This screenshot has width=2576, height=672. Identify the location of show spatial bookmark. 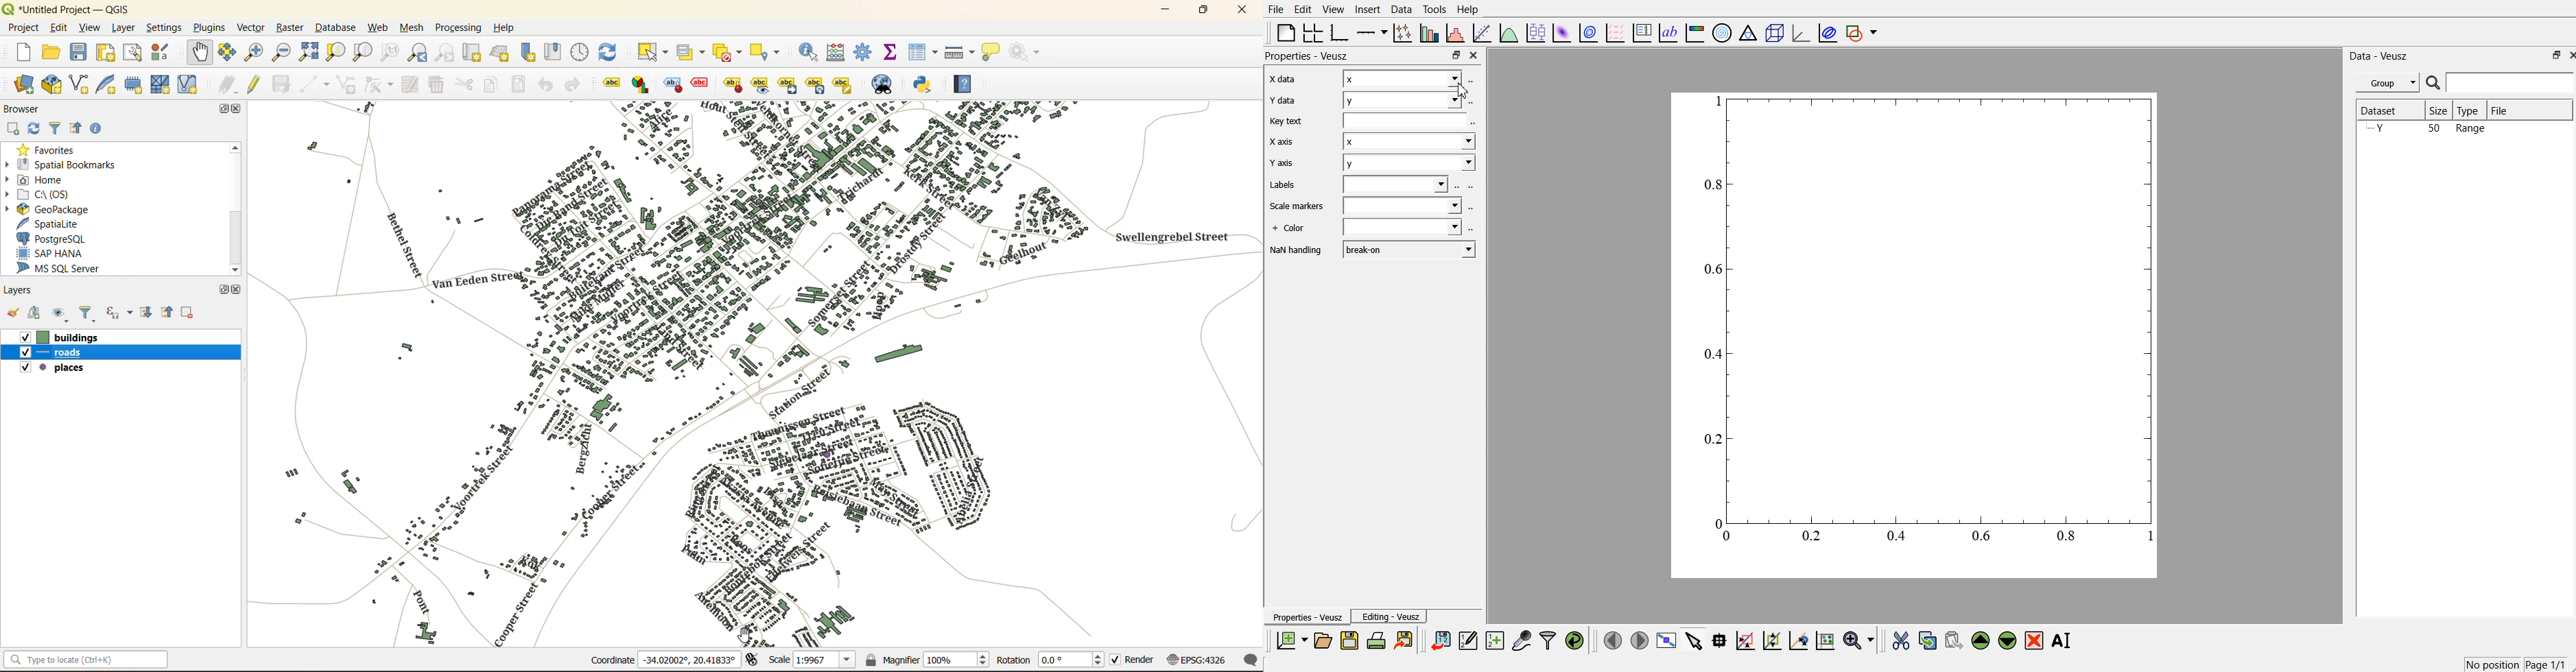
(553, 53).